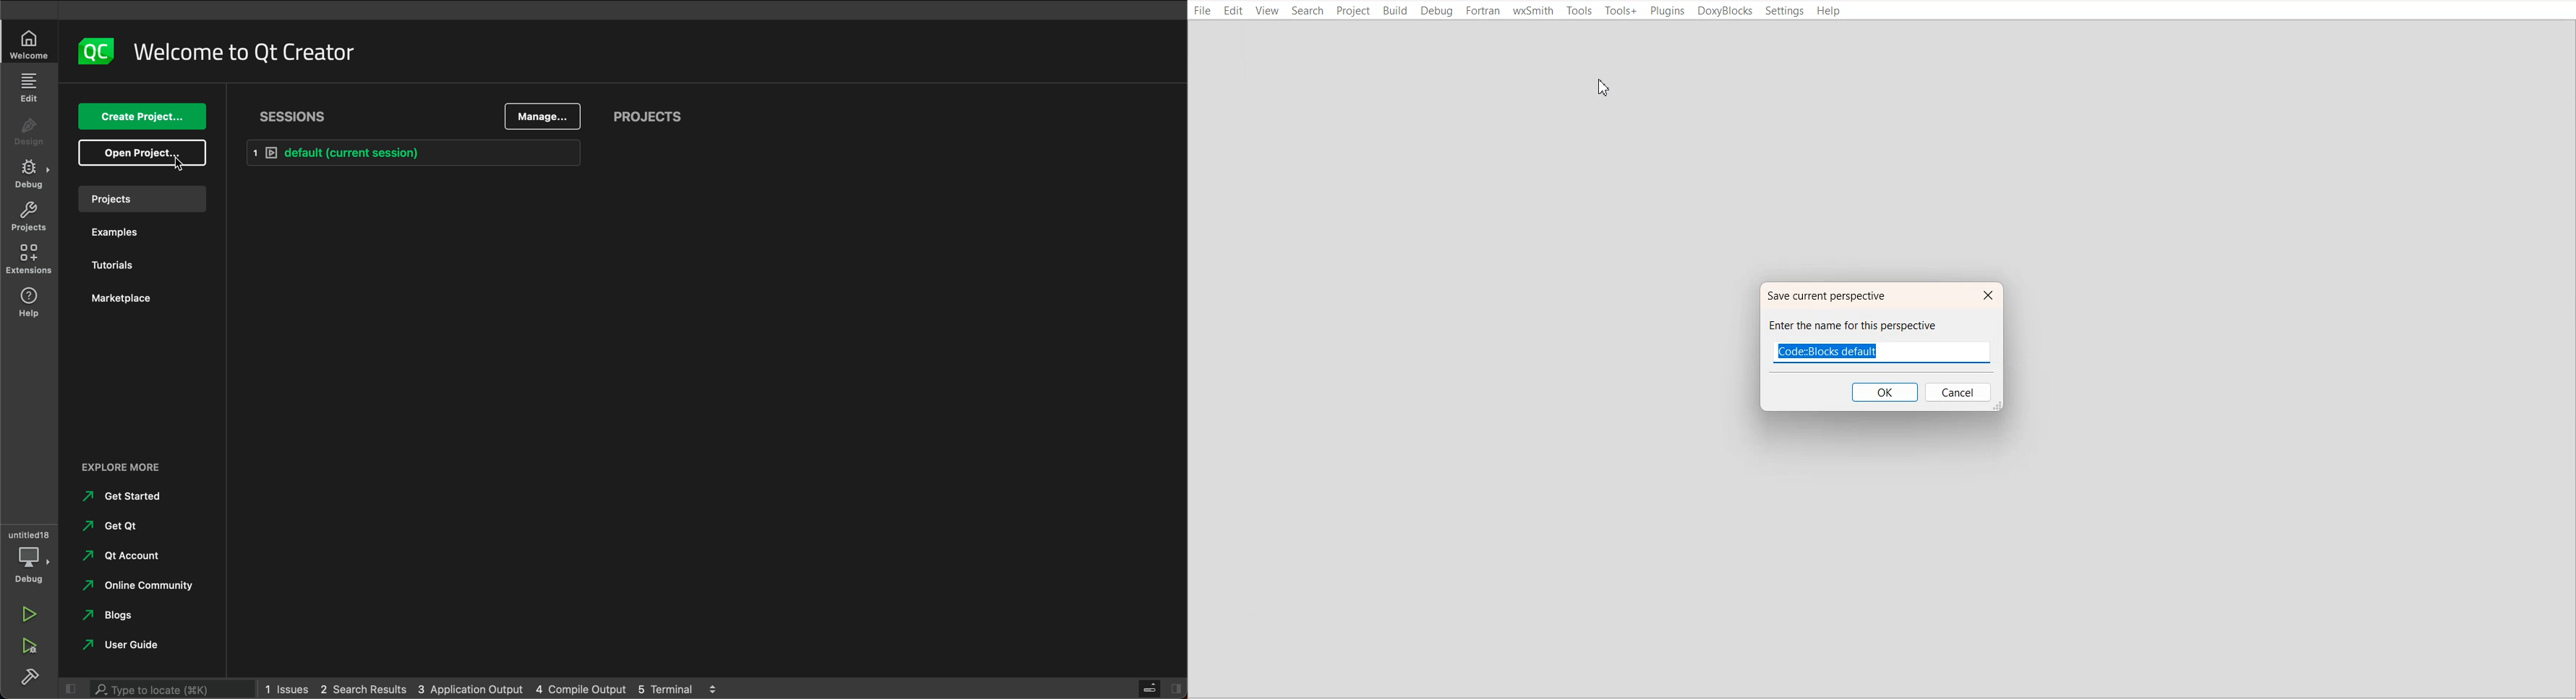  I want to click on wxSmith, so click(1533, 11).